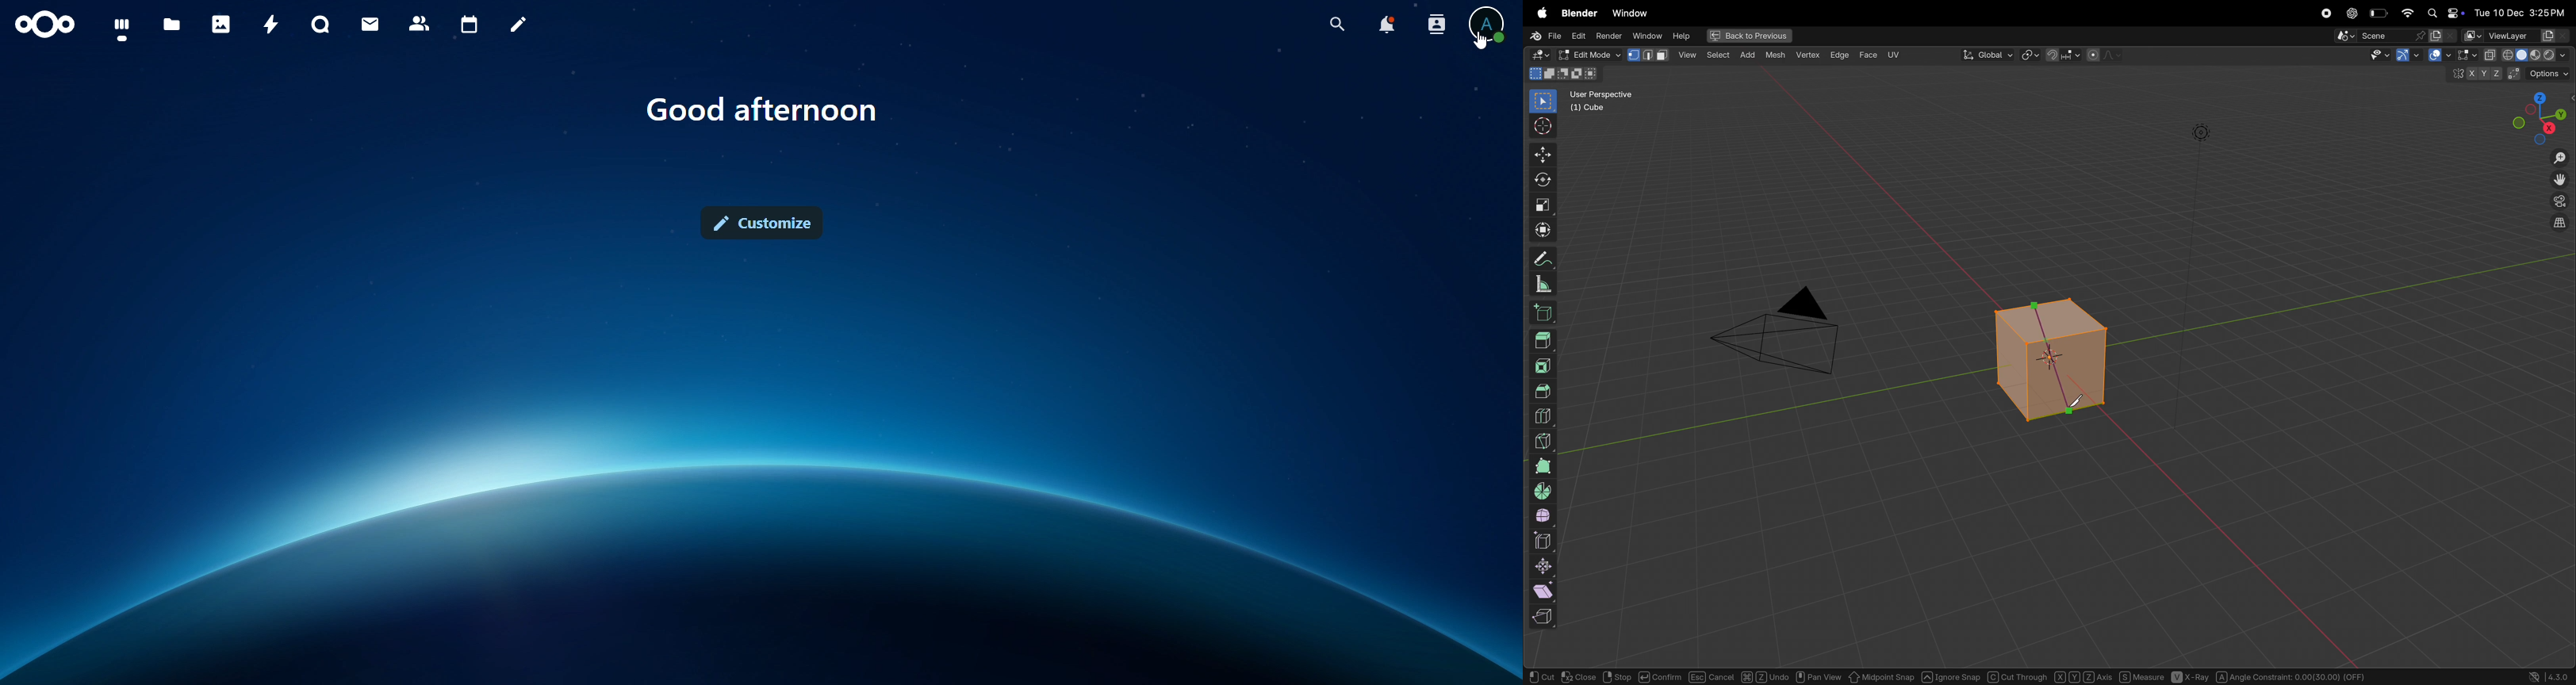  What do you see at coordinates (122, 29) in the screenshot?
I see `dashboard` at bounding box center [122, 29].